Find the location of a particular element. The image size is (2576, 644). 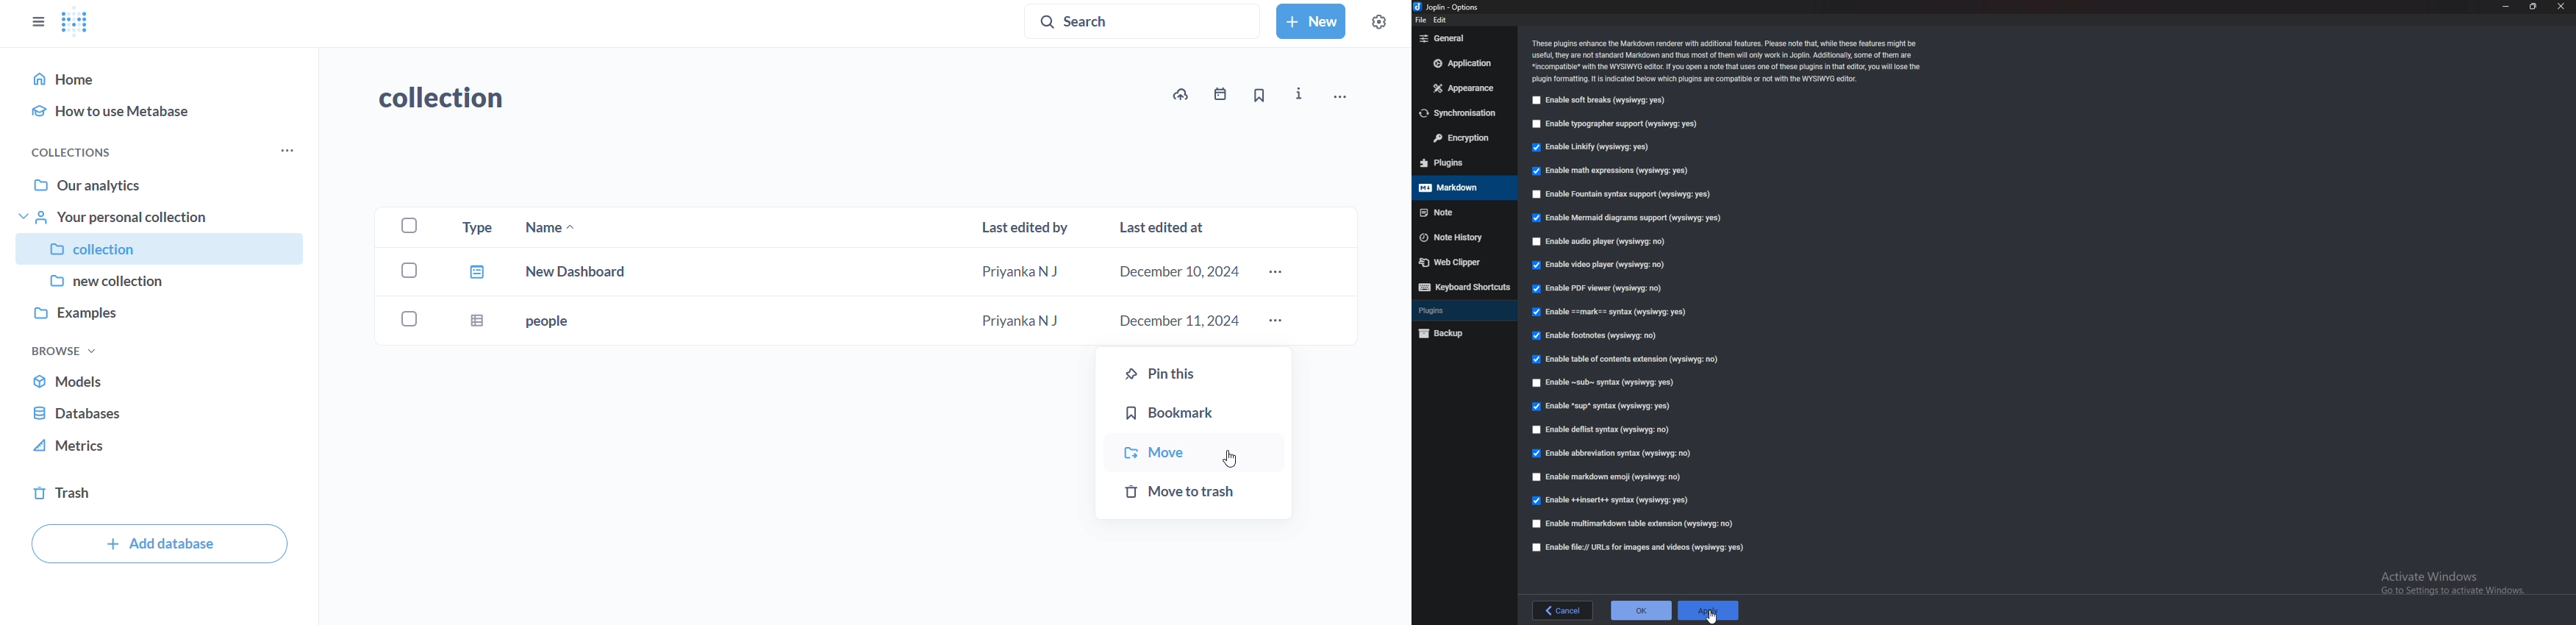

Enable soft breaks is located at coordinates (1602, 101).